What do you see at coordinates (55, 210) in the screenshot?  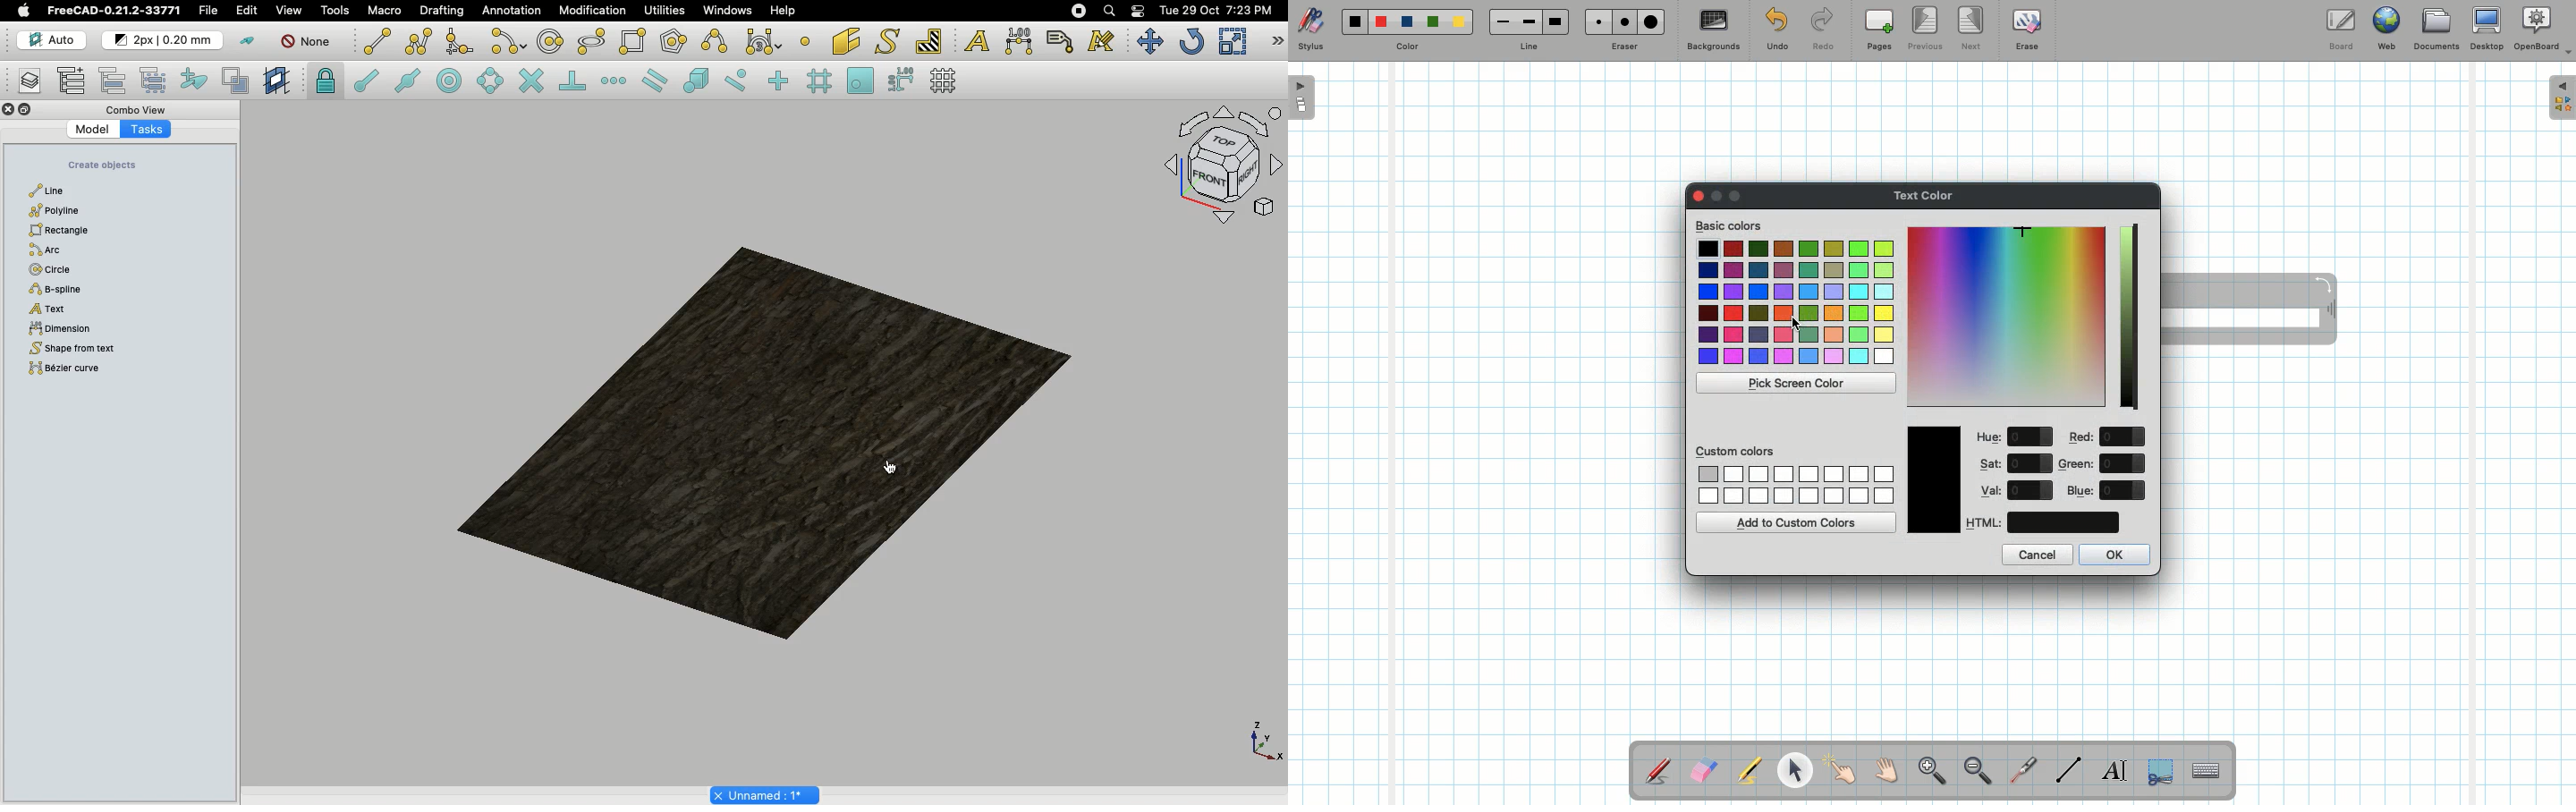 I see `Polyline` at bounding box center [55, 210].